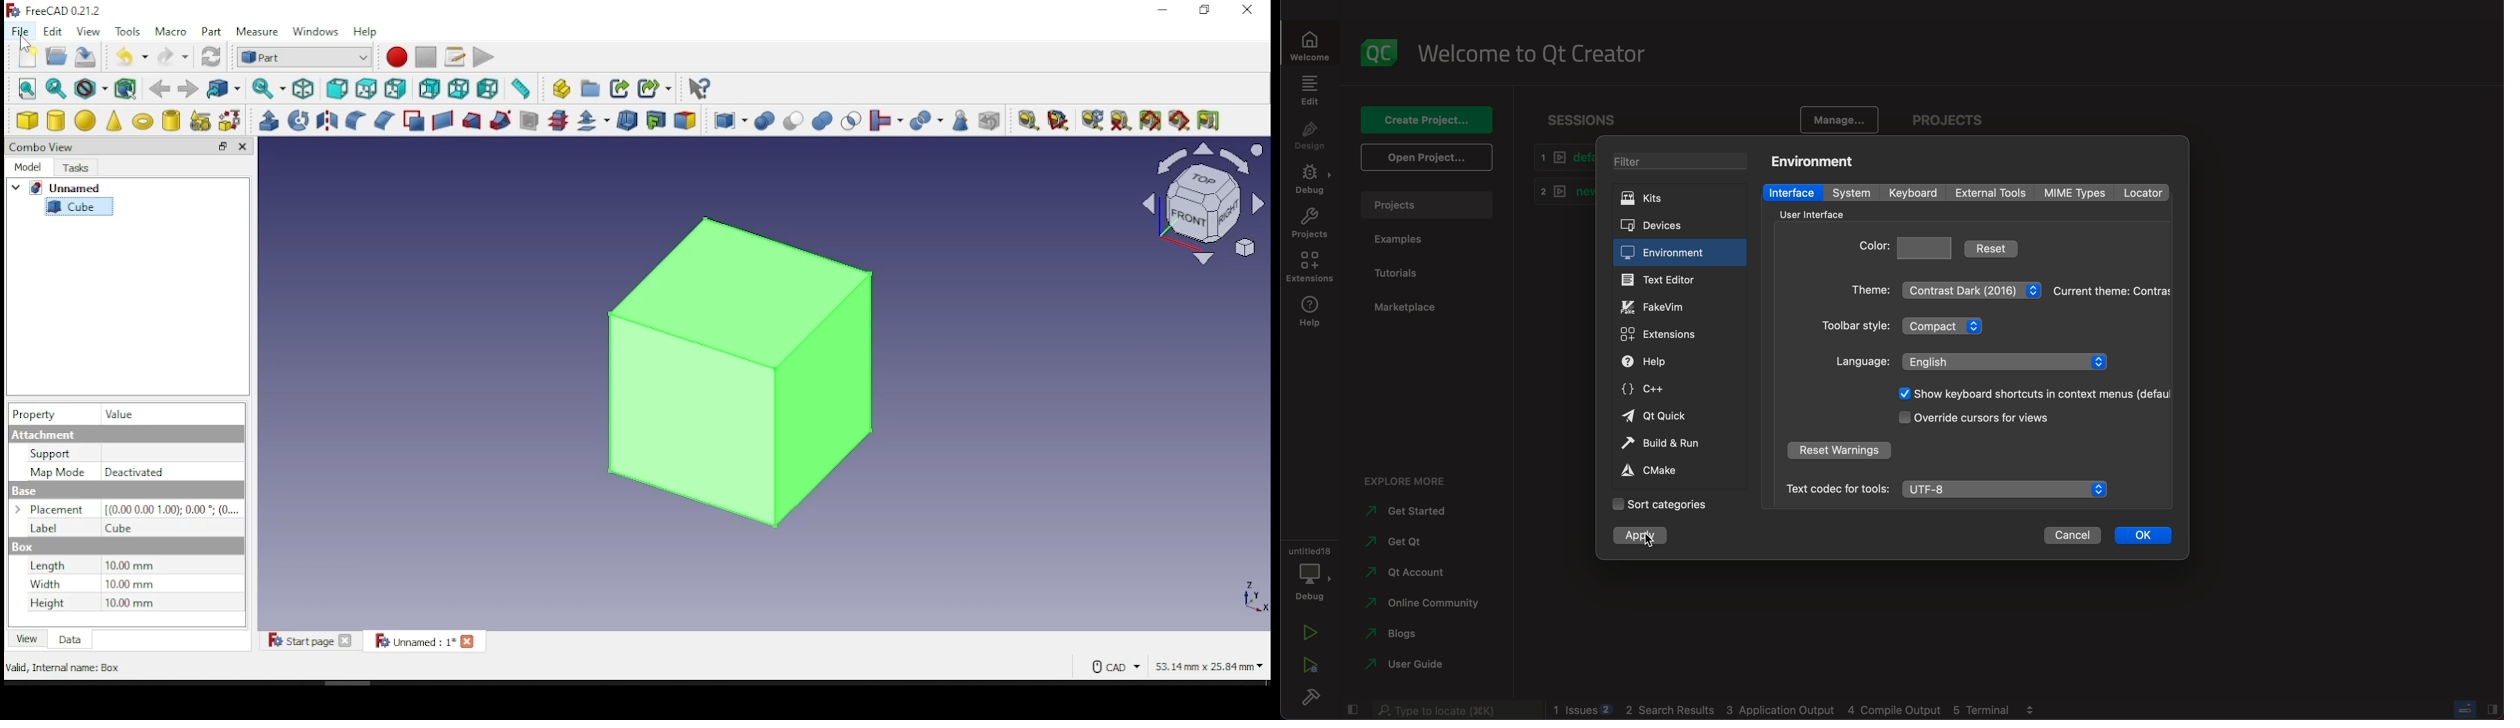 This screenshot has width=2520, height=728. What do you see at coordinates (54, 32) in the screenshot?
I see `edit` at bounding box center [54, 32].